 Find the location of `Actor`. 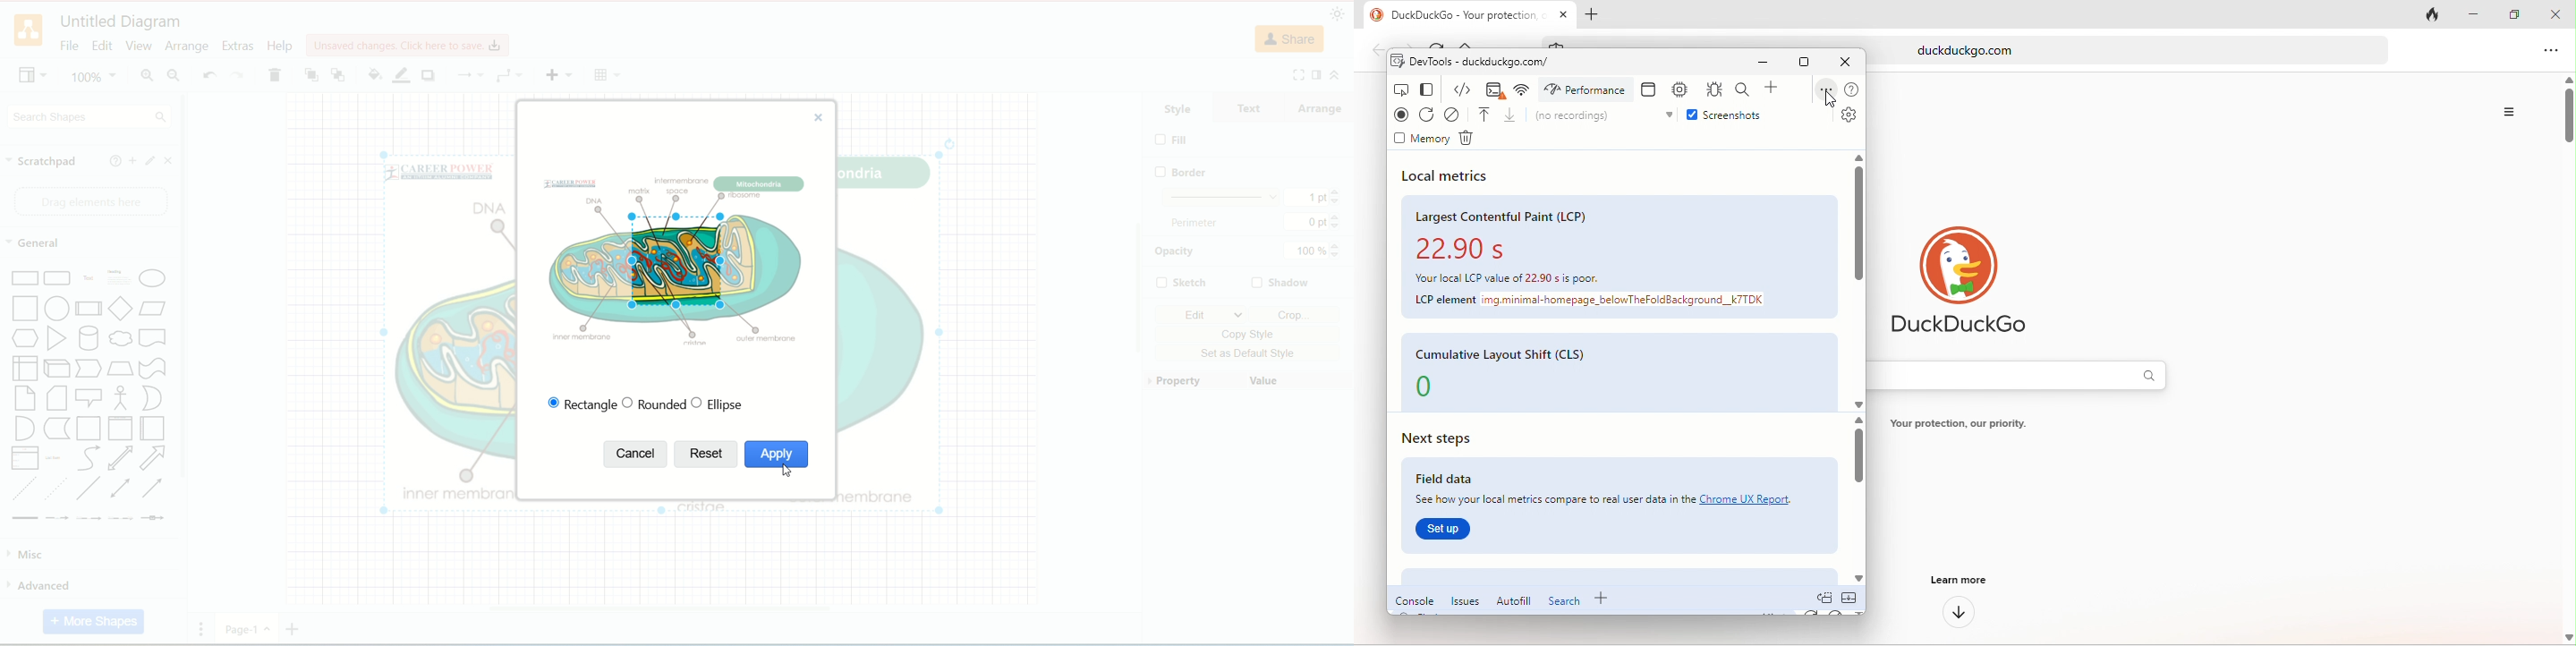

Actor is located at coordinates (119, 398).